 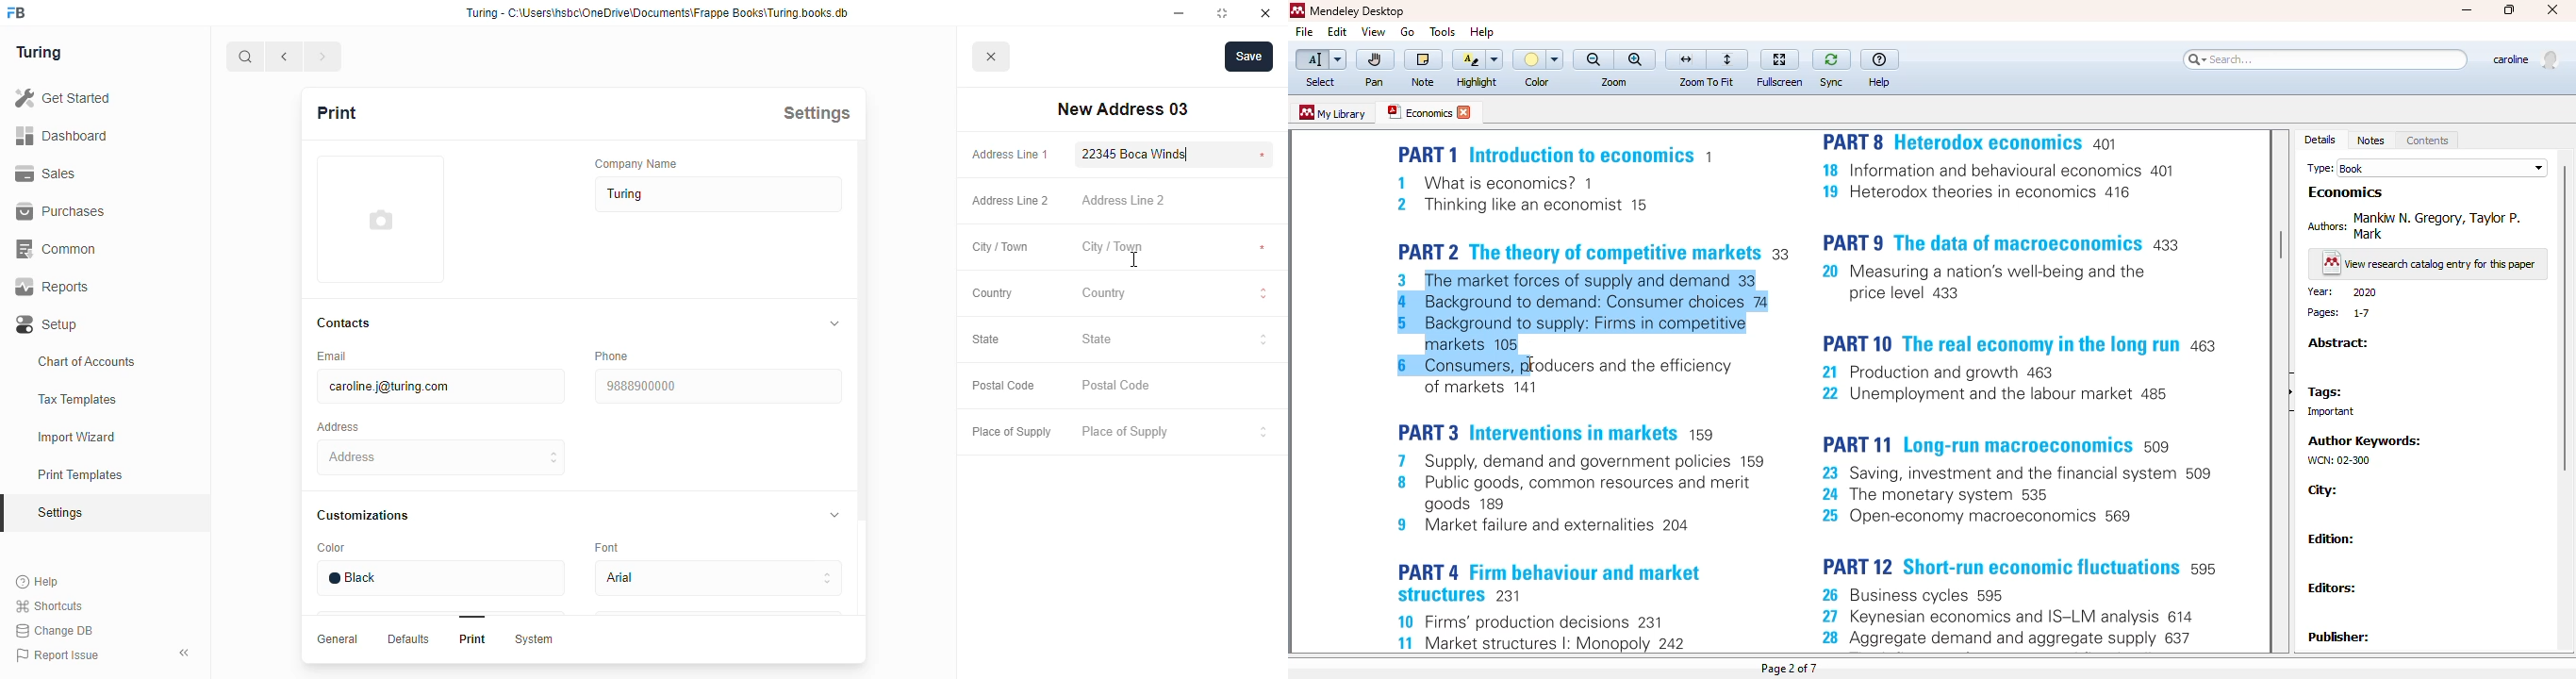 What do you see at coordinates (338, 638) in the screenshot?
I see `General` at bounding box center [338, 638].